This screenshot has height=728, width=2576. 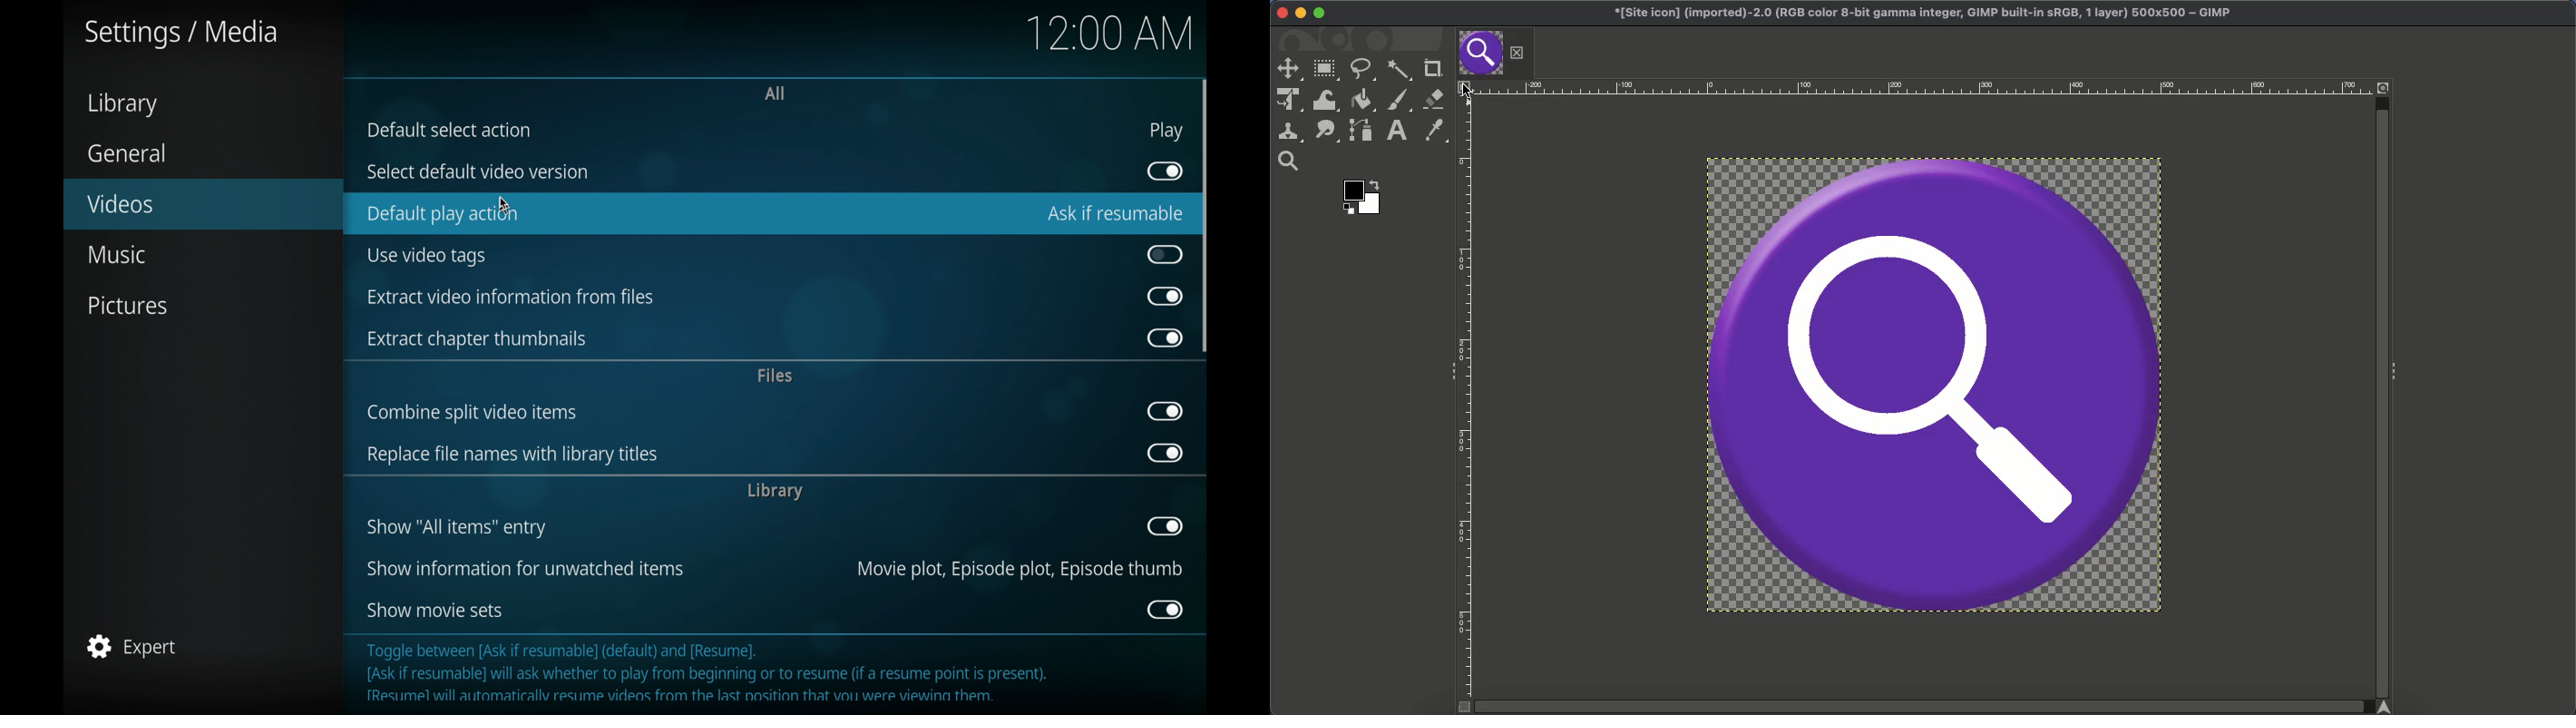 I want to click on music, so click(x=115, y=254).